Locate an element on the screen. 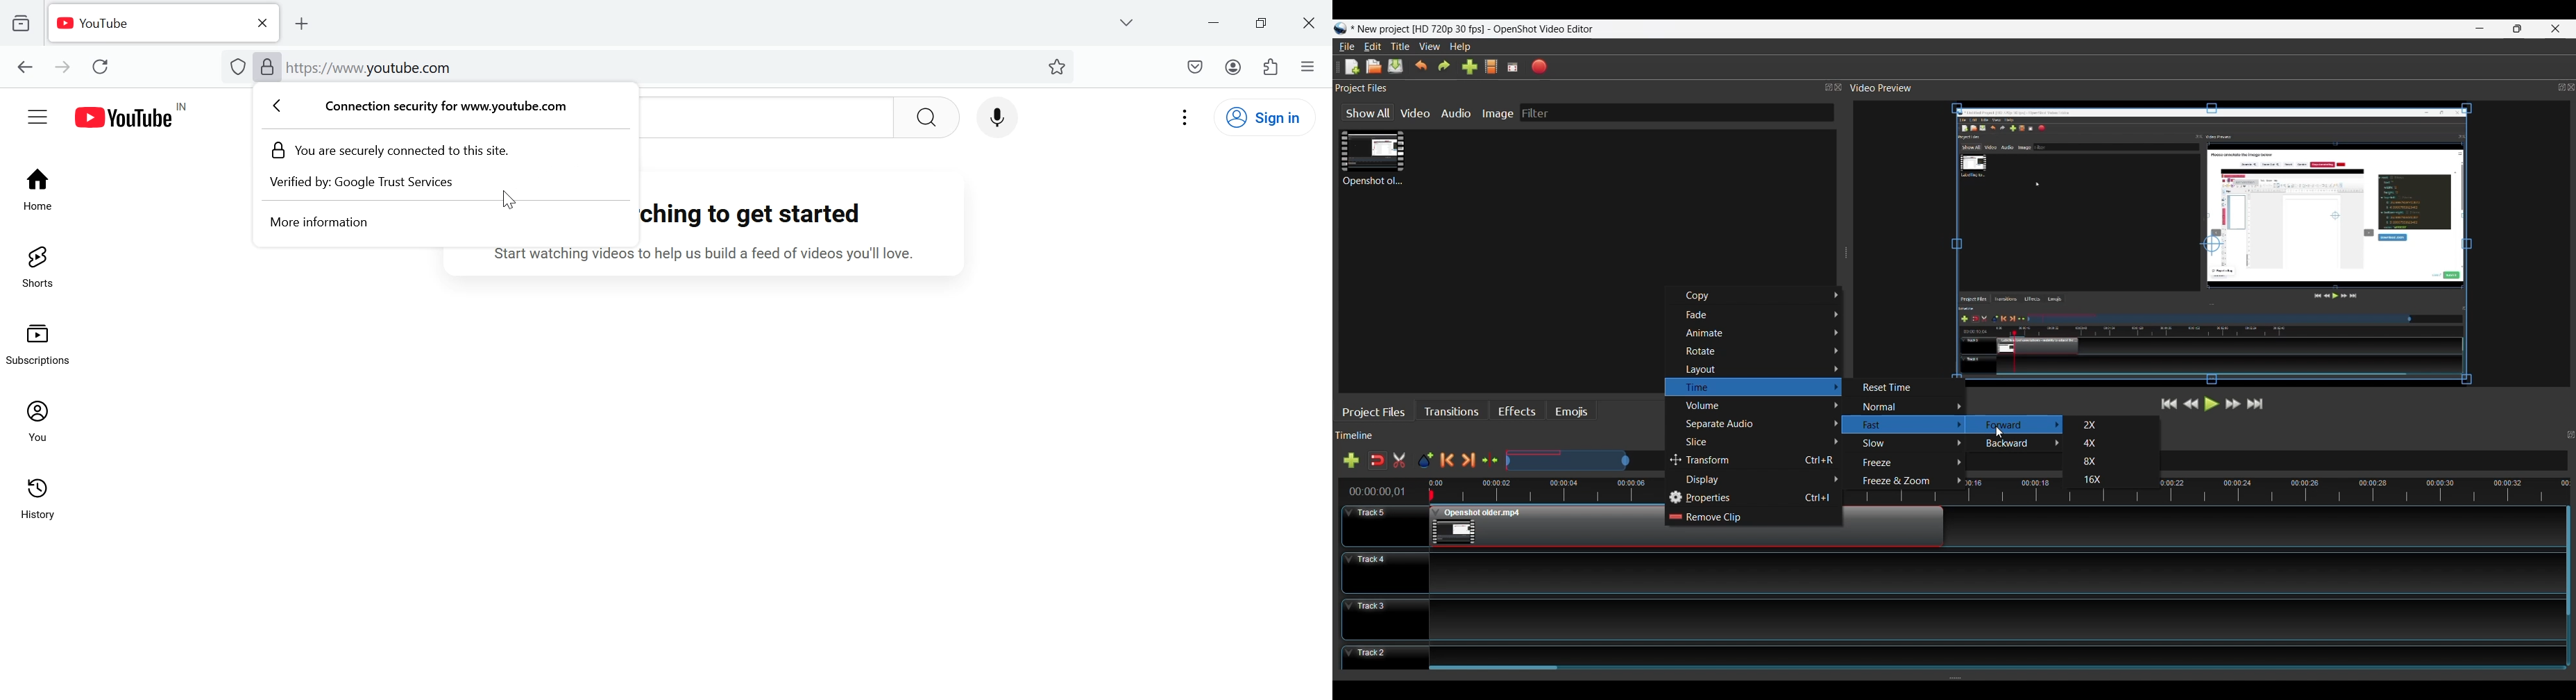 The width and height of the screenshot is (2576, 700). Minimize is located at coordinates (1214, 21).